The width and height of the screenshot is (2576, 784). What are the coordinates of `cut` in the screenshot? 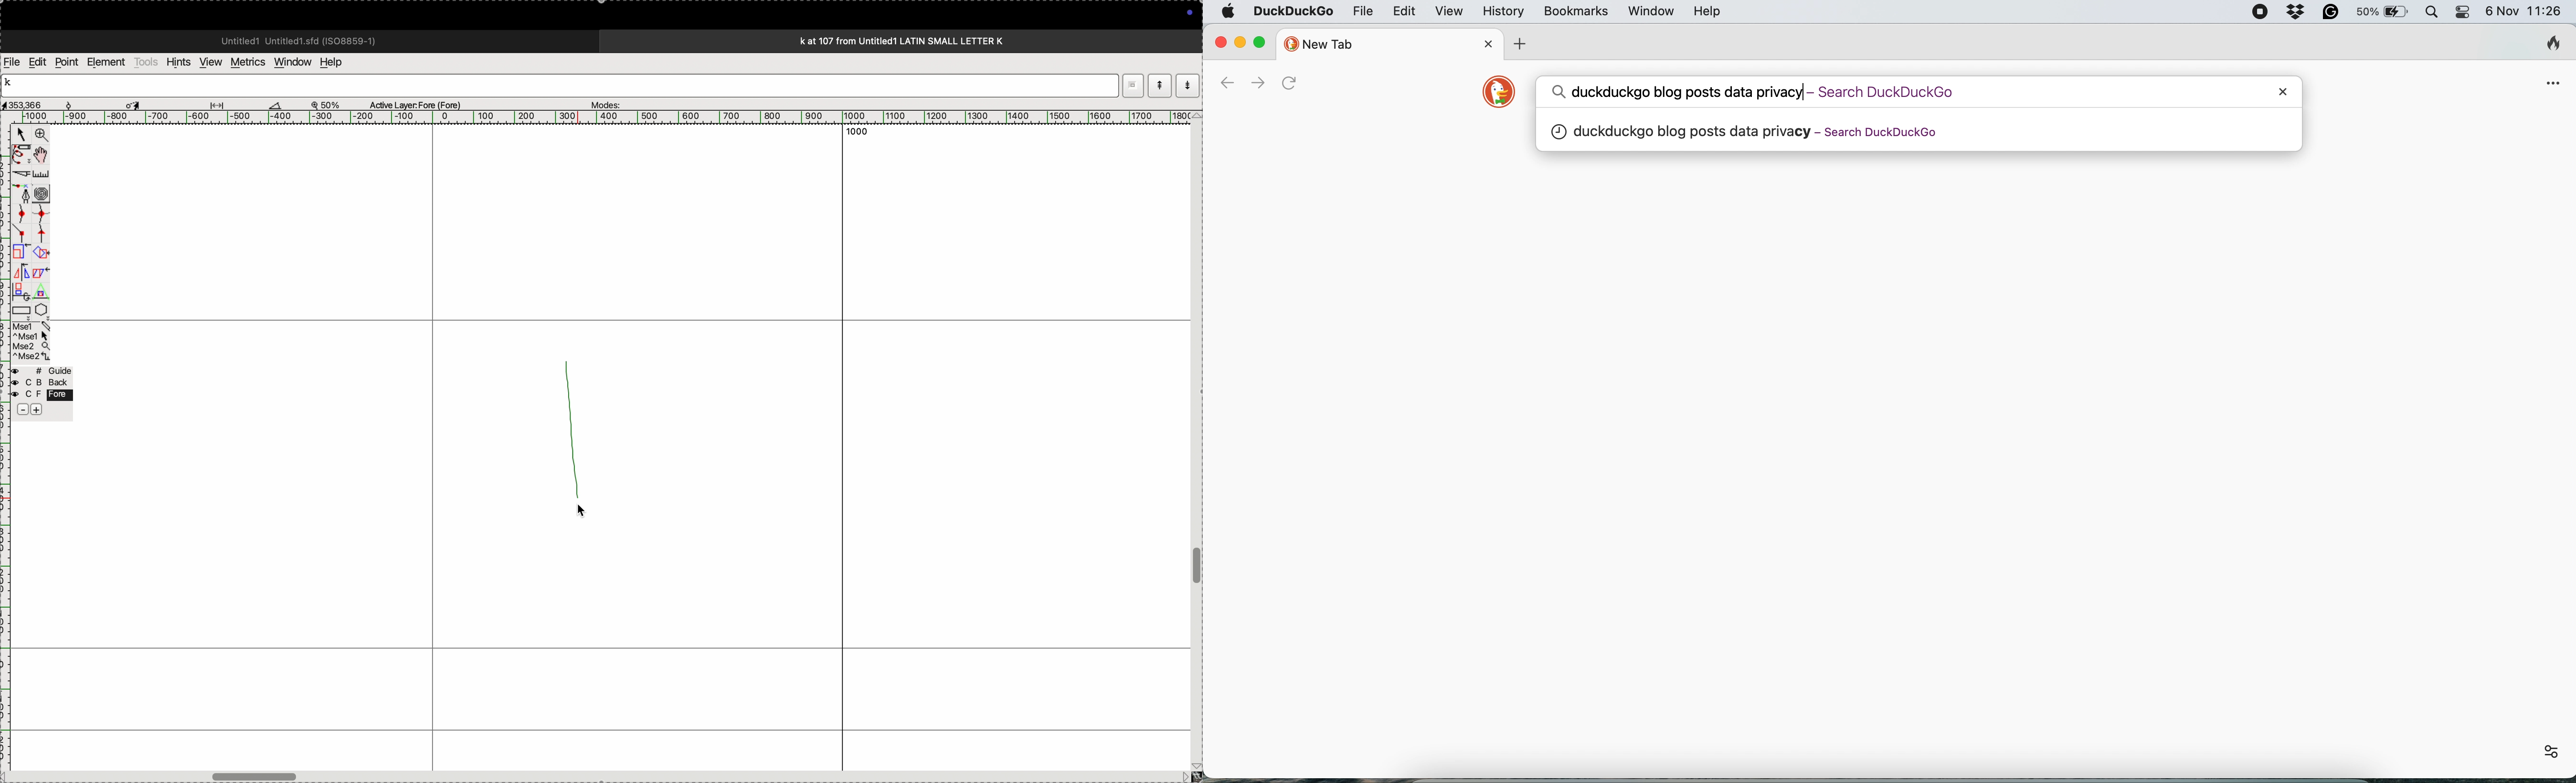 It's located at (276, 105).